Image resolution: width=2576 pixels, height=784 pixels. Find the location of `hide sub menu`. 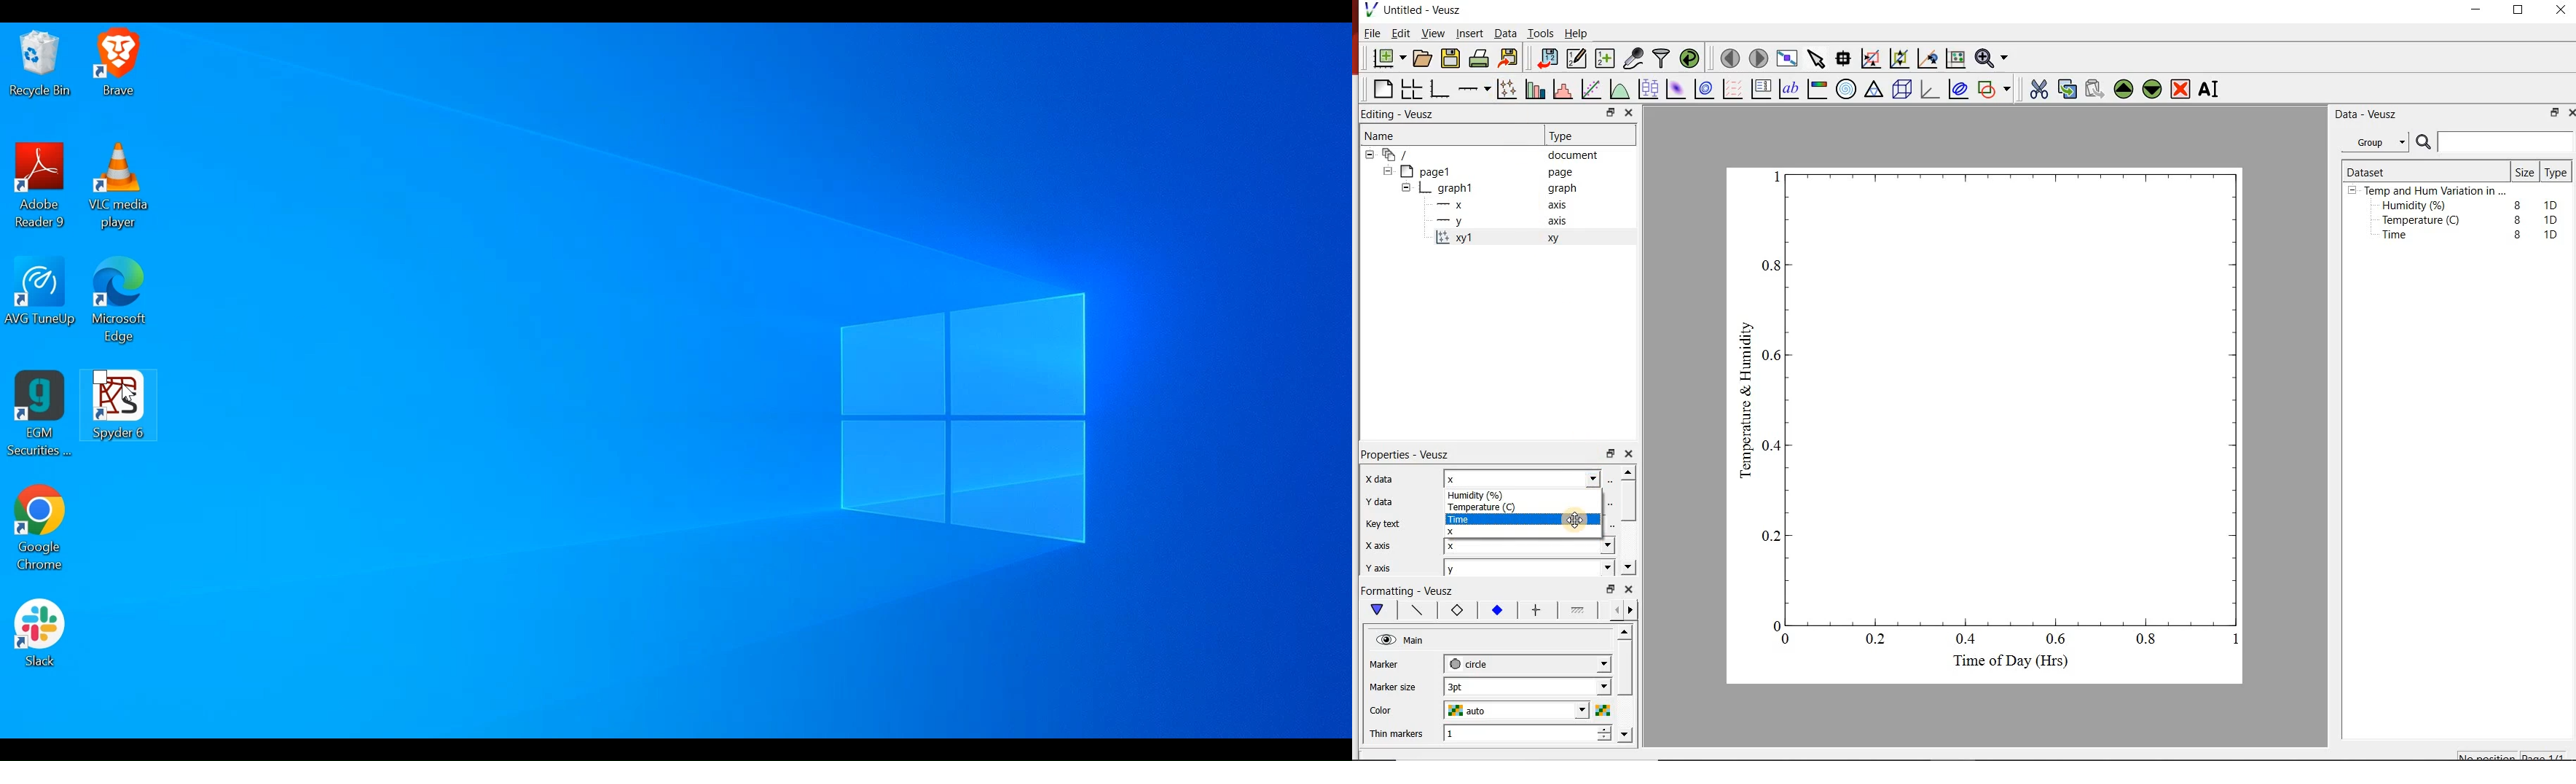

hide sub menu is located at coordinates (2352, 192).